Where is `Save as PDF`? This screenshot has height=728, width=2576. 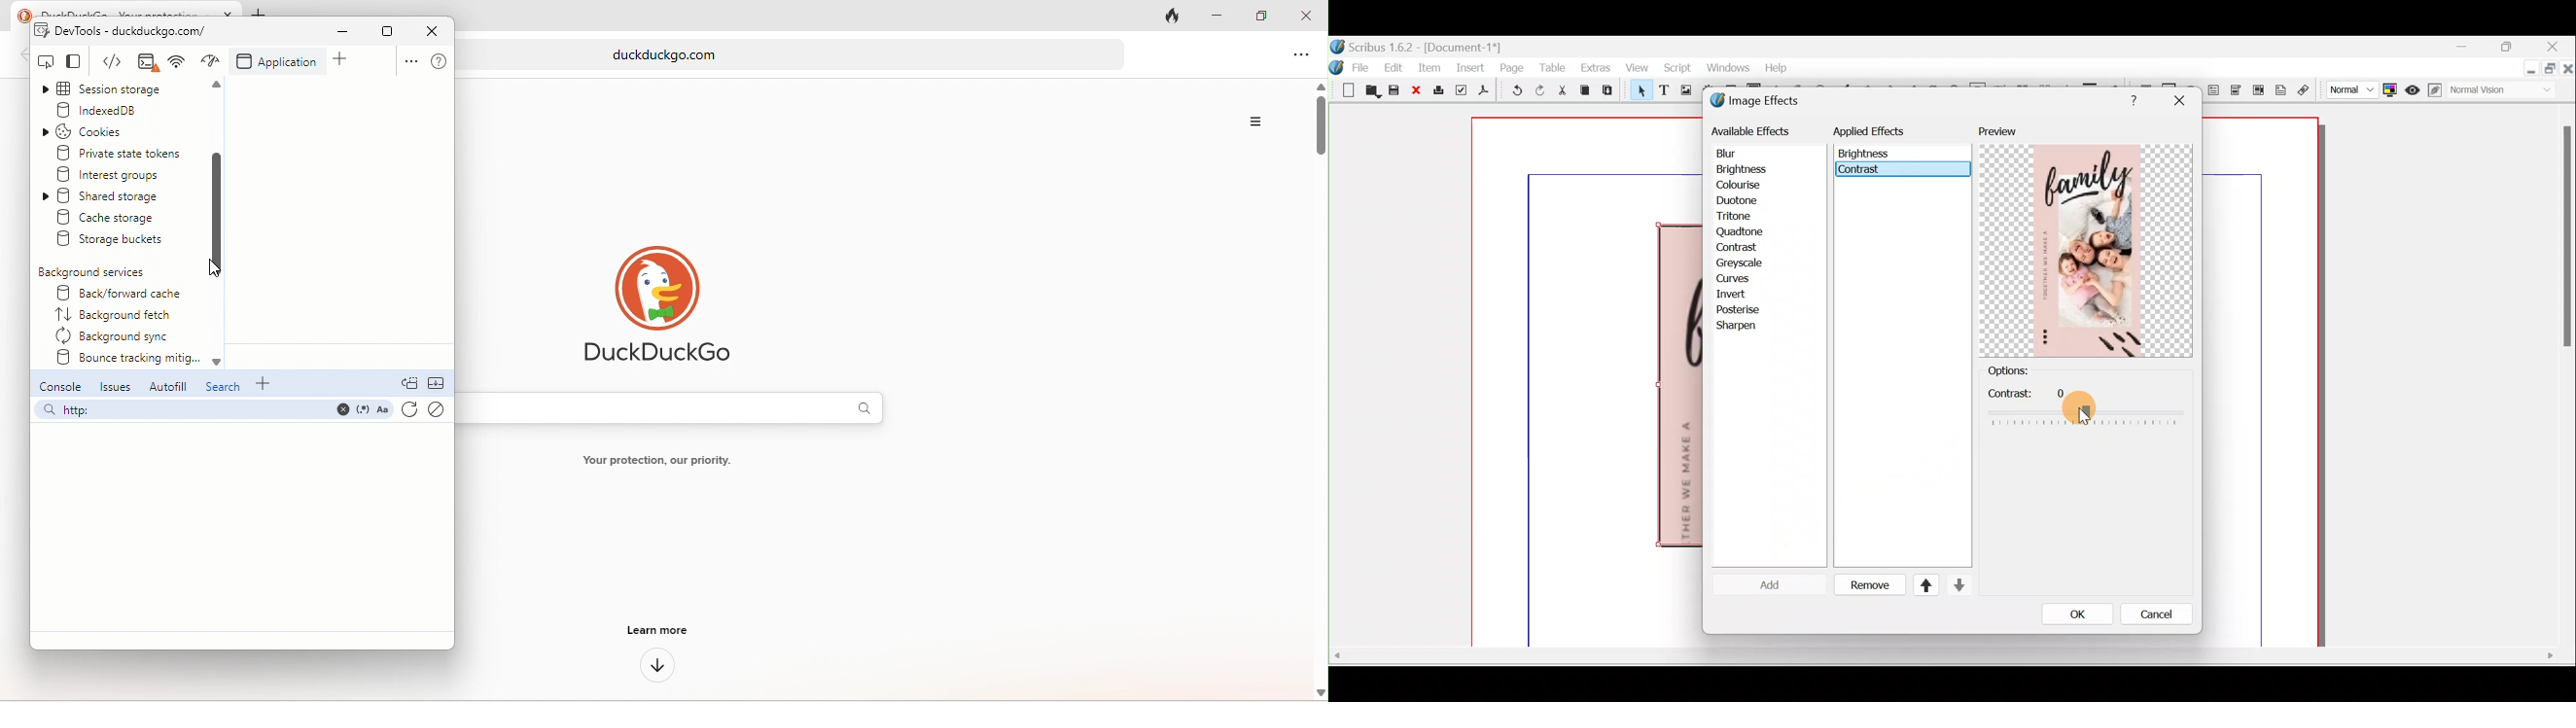
Save as PDF is located at coordinates (1482, 92).